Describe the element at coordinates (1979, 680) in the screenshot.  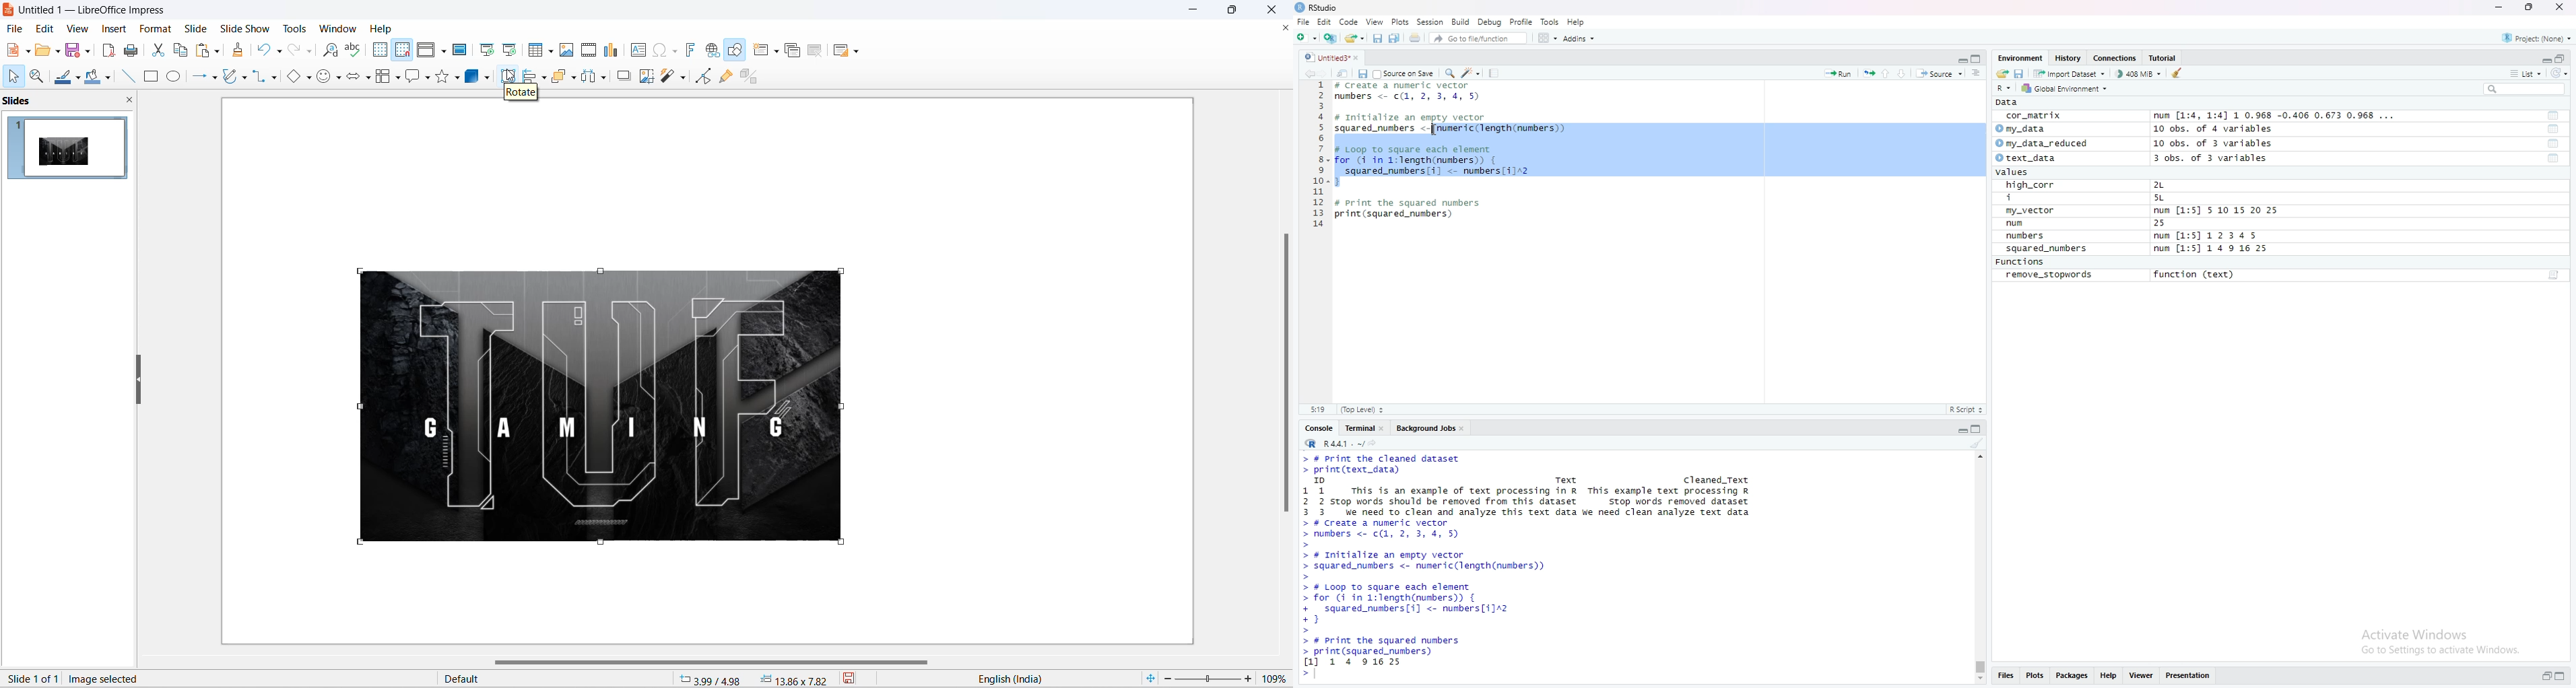
I see `scrollbar down` at that location.